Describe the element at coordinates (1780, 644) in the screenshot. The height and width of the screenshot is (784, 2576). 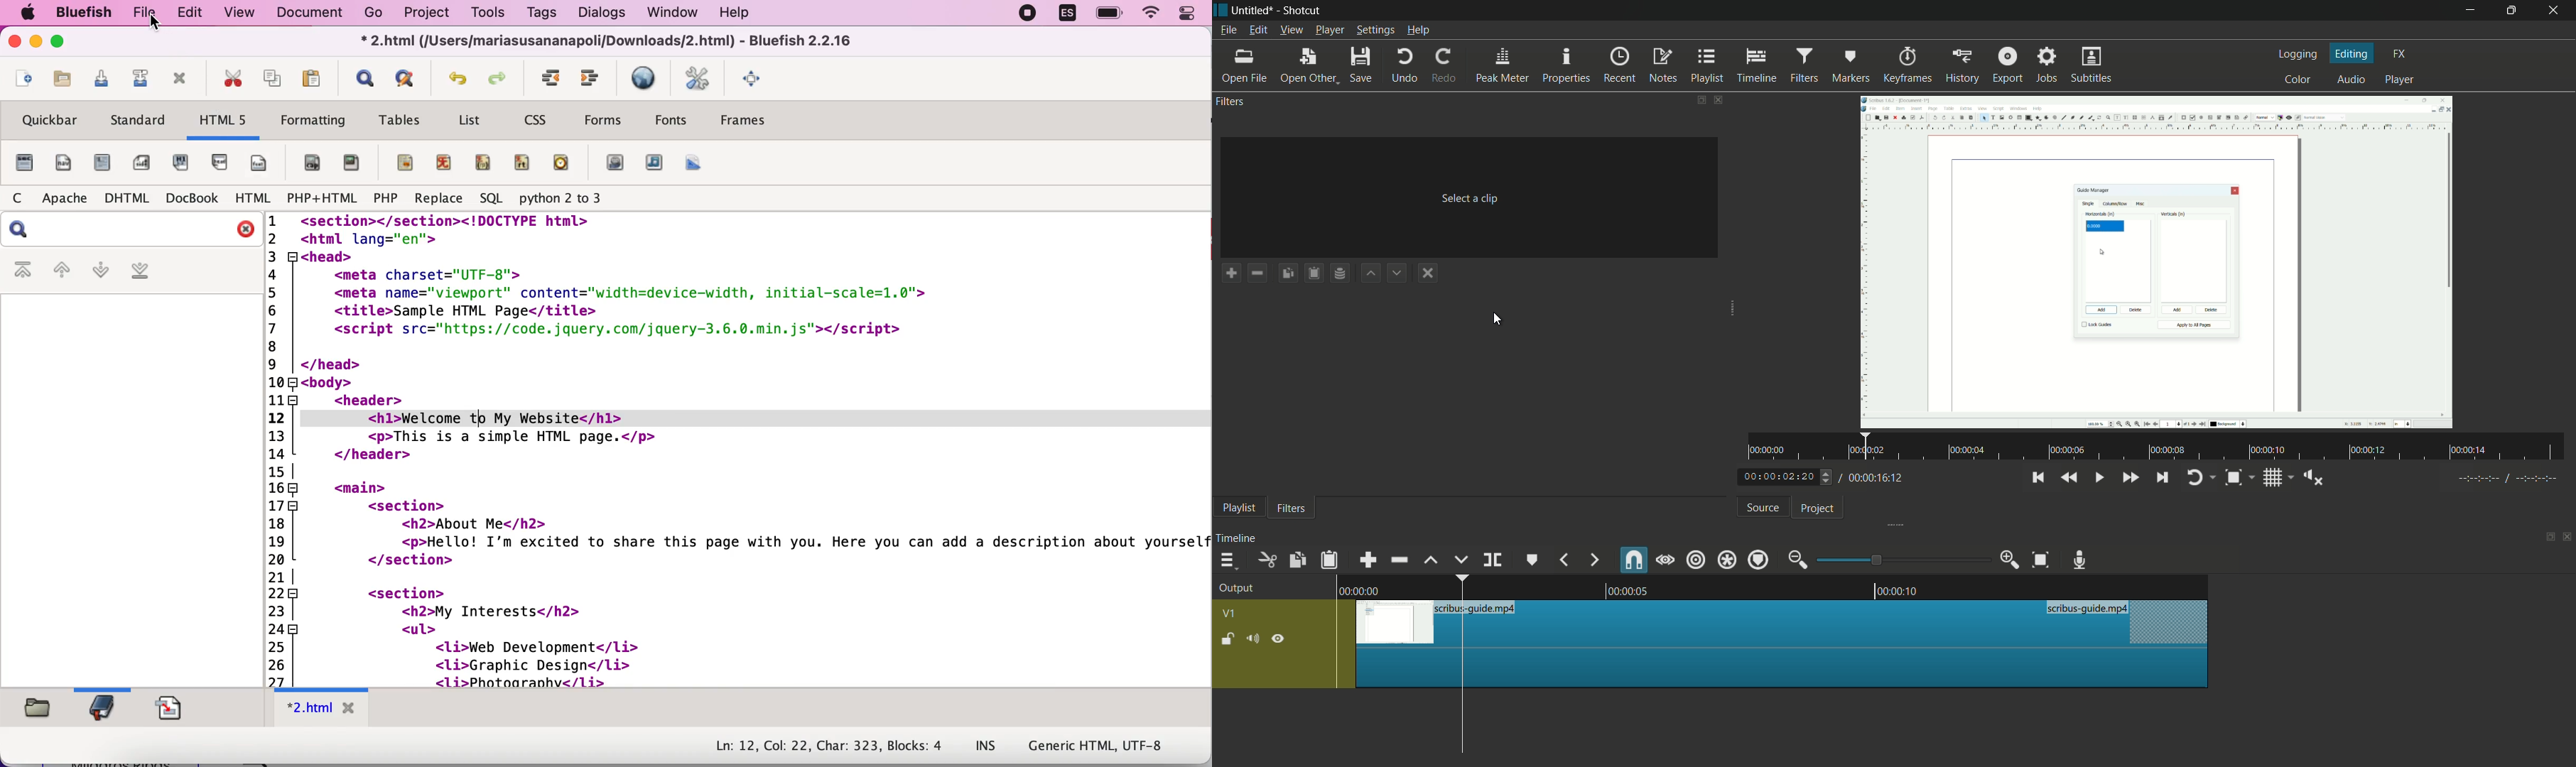
I see `video in timeline` at that location.